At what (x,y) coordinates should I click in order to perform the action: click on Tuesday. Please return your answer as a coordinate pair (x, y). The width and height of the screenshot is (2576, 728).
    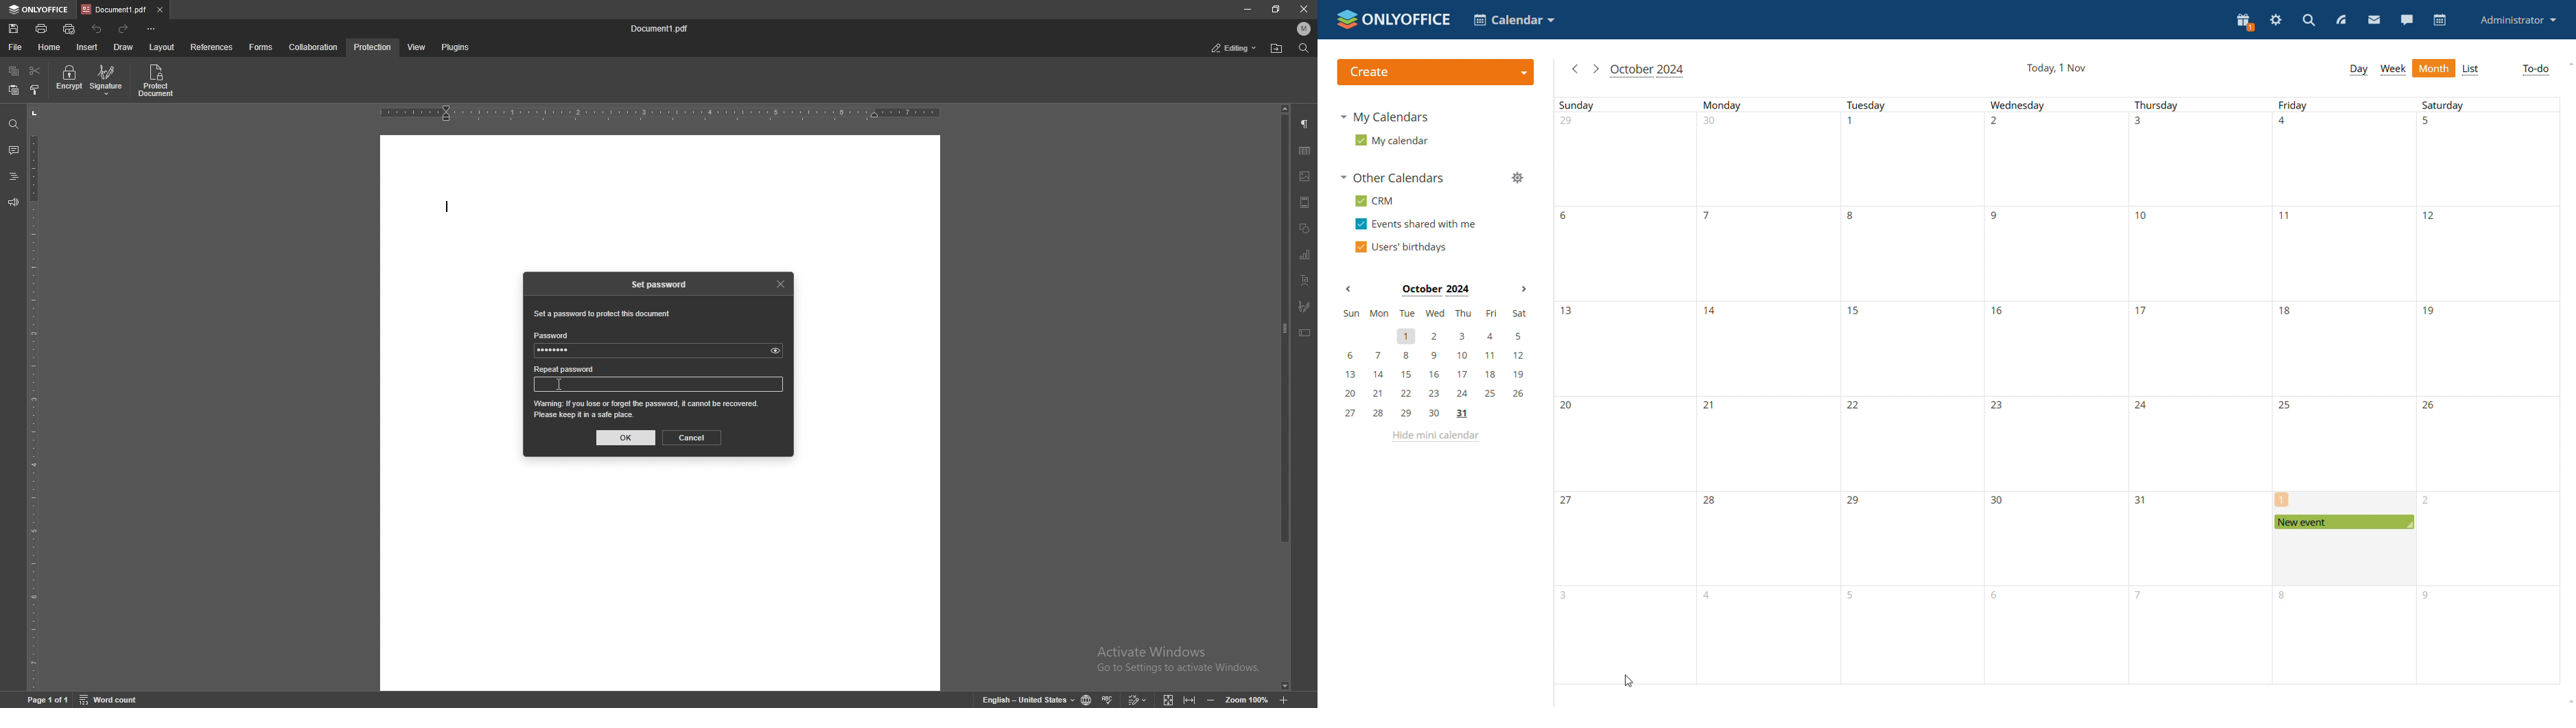
    Looking at the image, I should click on (1913, 391).